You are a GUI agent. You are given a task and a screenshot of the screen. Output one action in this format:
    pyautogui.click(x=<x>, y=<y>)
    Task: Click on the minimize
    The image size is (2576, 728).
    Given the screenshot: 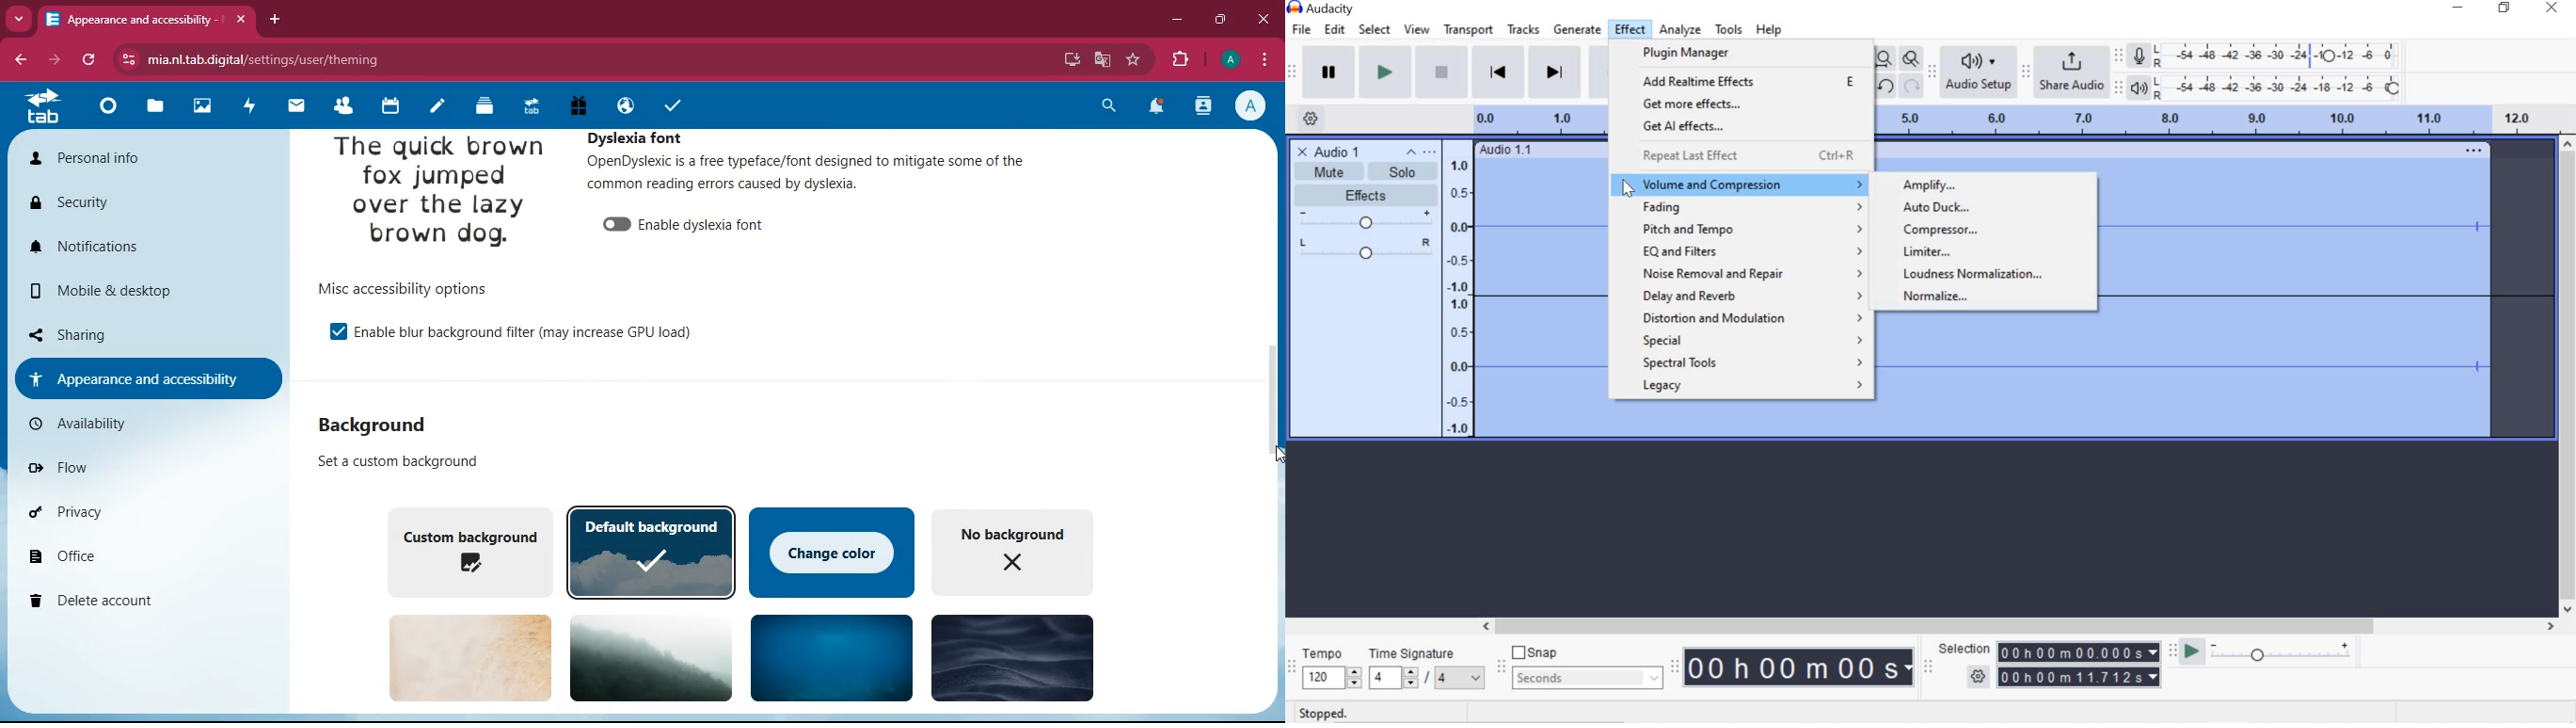 What is the action you would take?
    pyautogui.click(x=1178, y=20)
    